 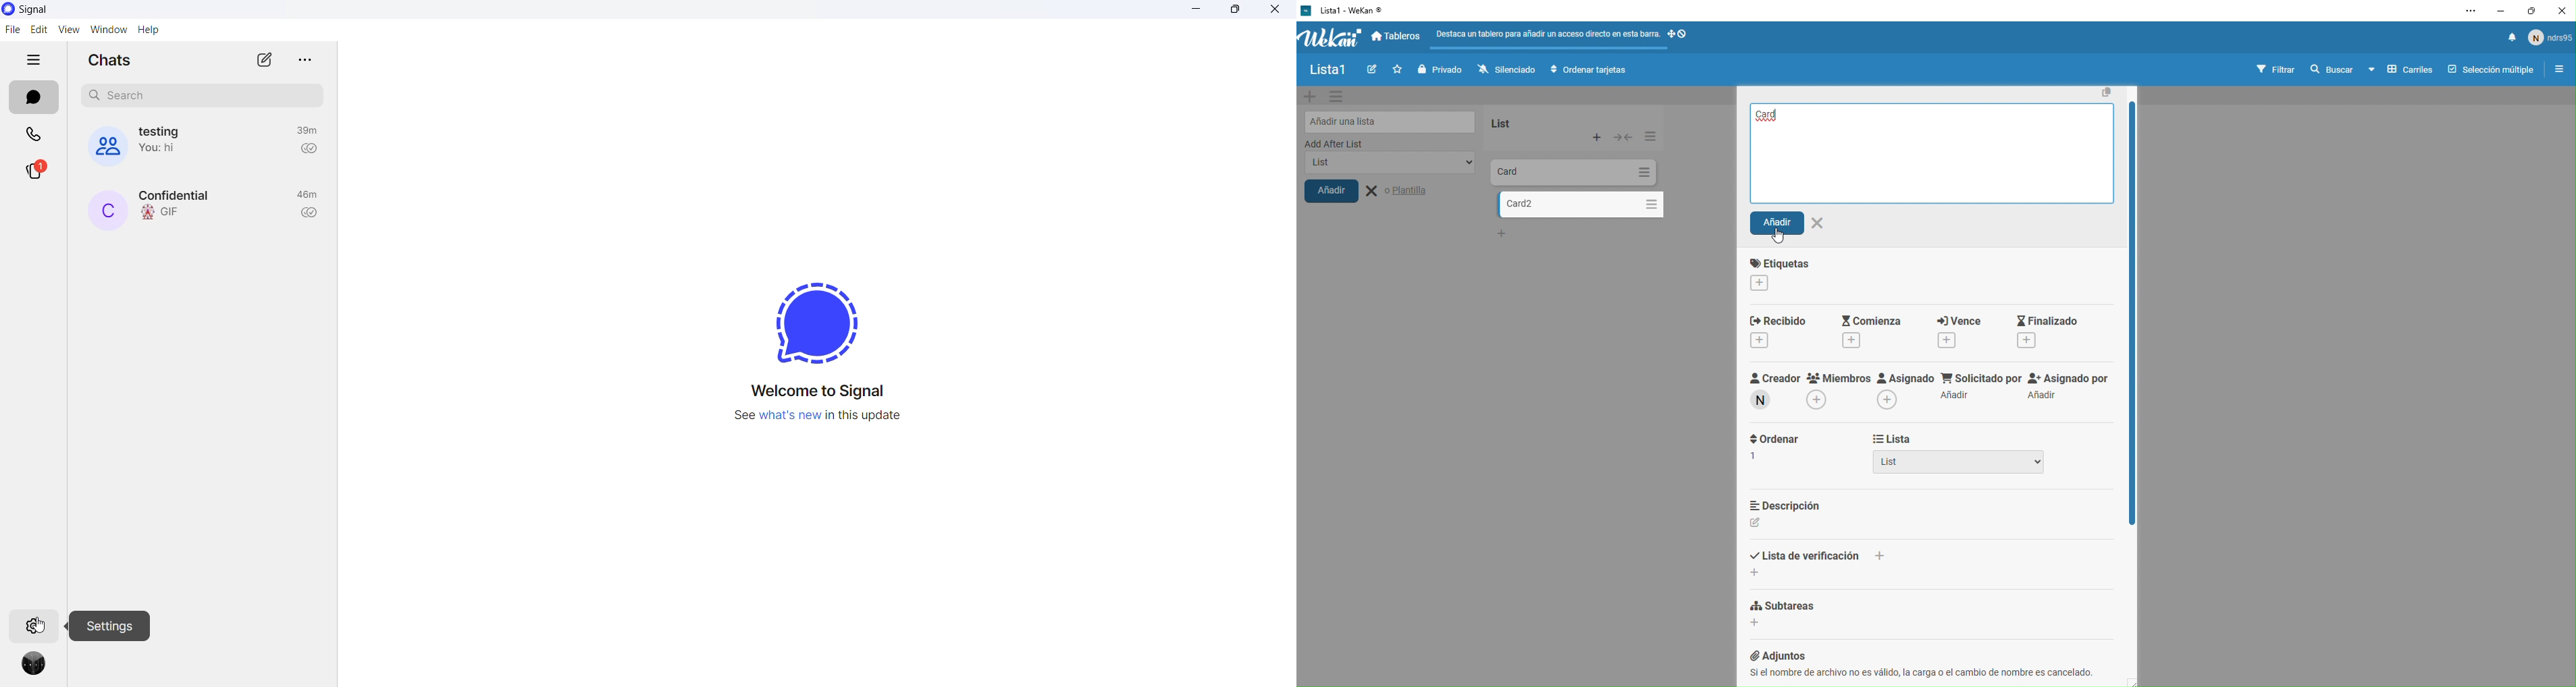 I want to click on Options, so click(x=1648, y=202).